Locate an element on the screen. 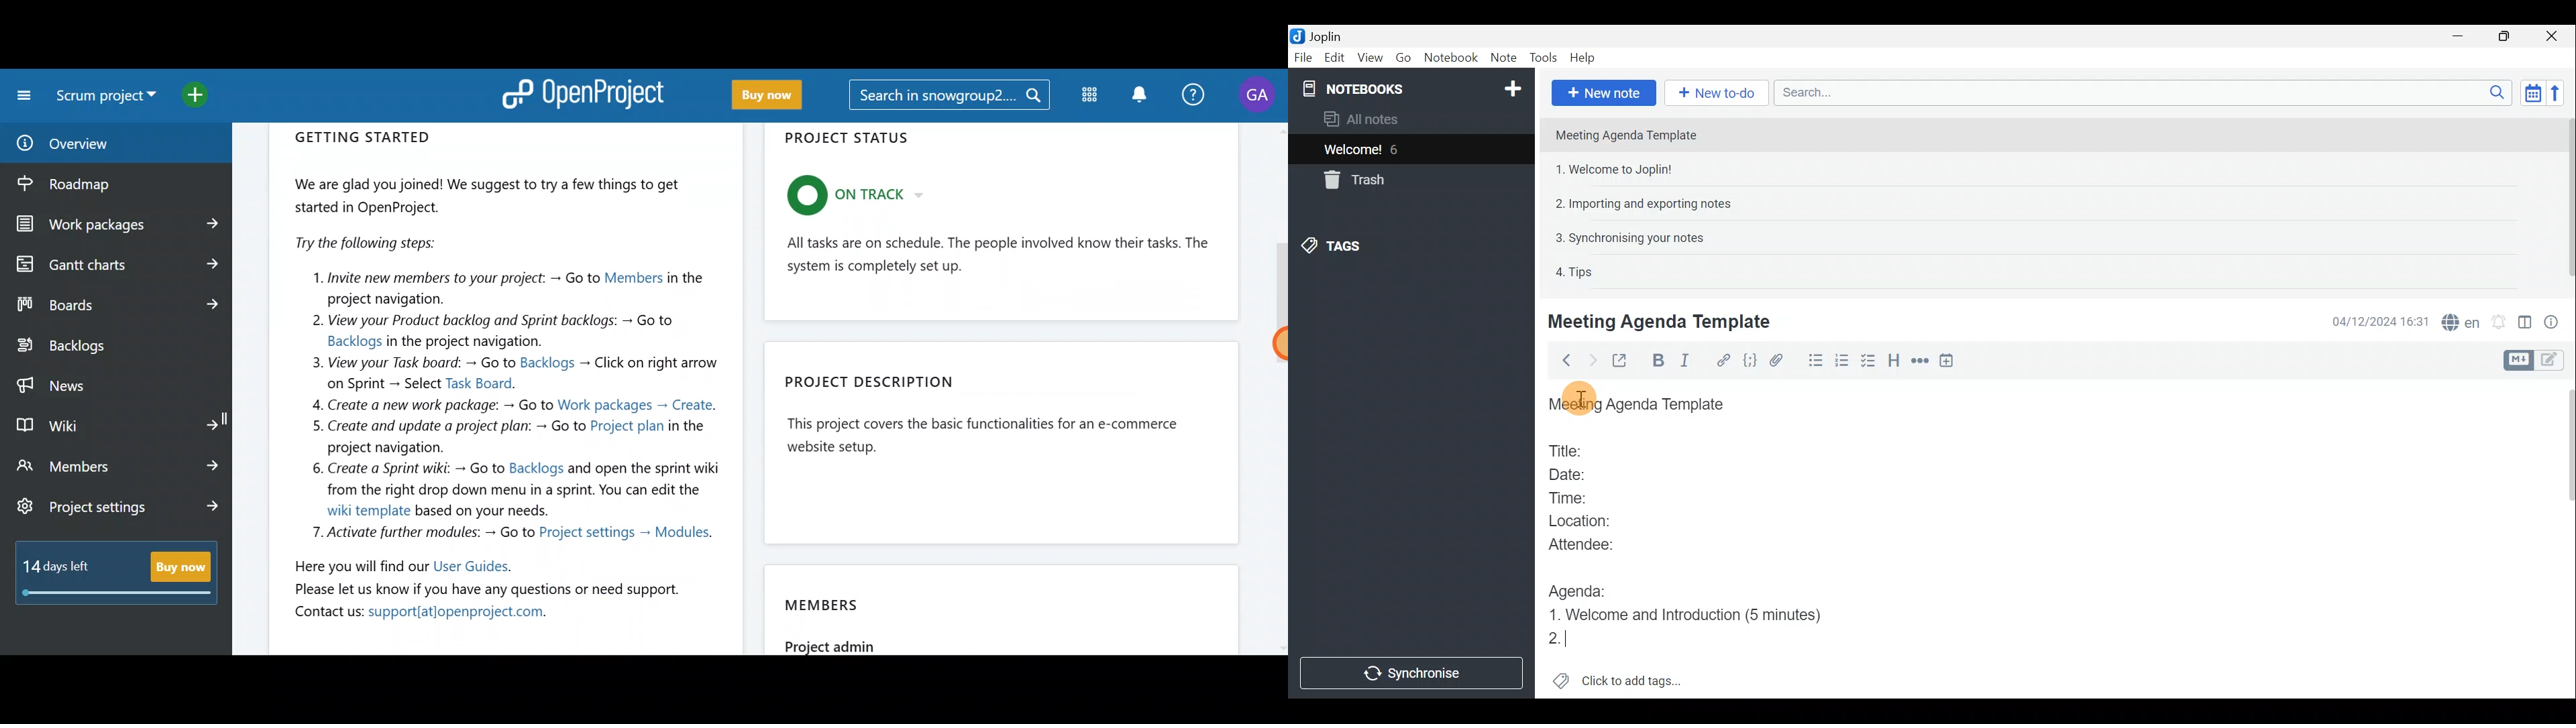 Image resolution: width=2576 pixels, height=728 pixels. Modules is located at coordinates (1087, 98).